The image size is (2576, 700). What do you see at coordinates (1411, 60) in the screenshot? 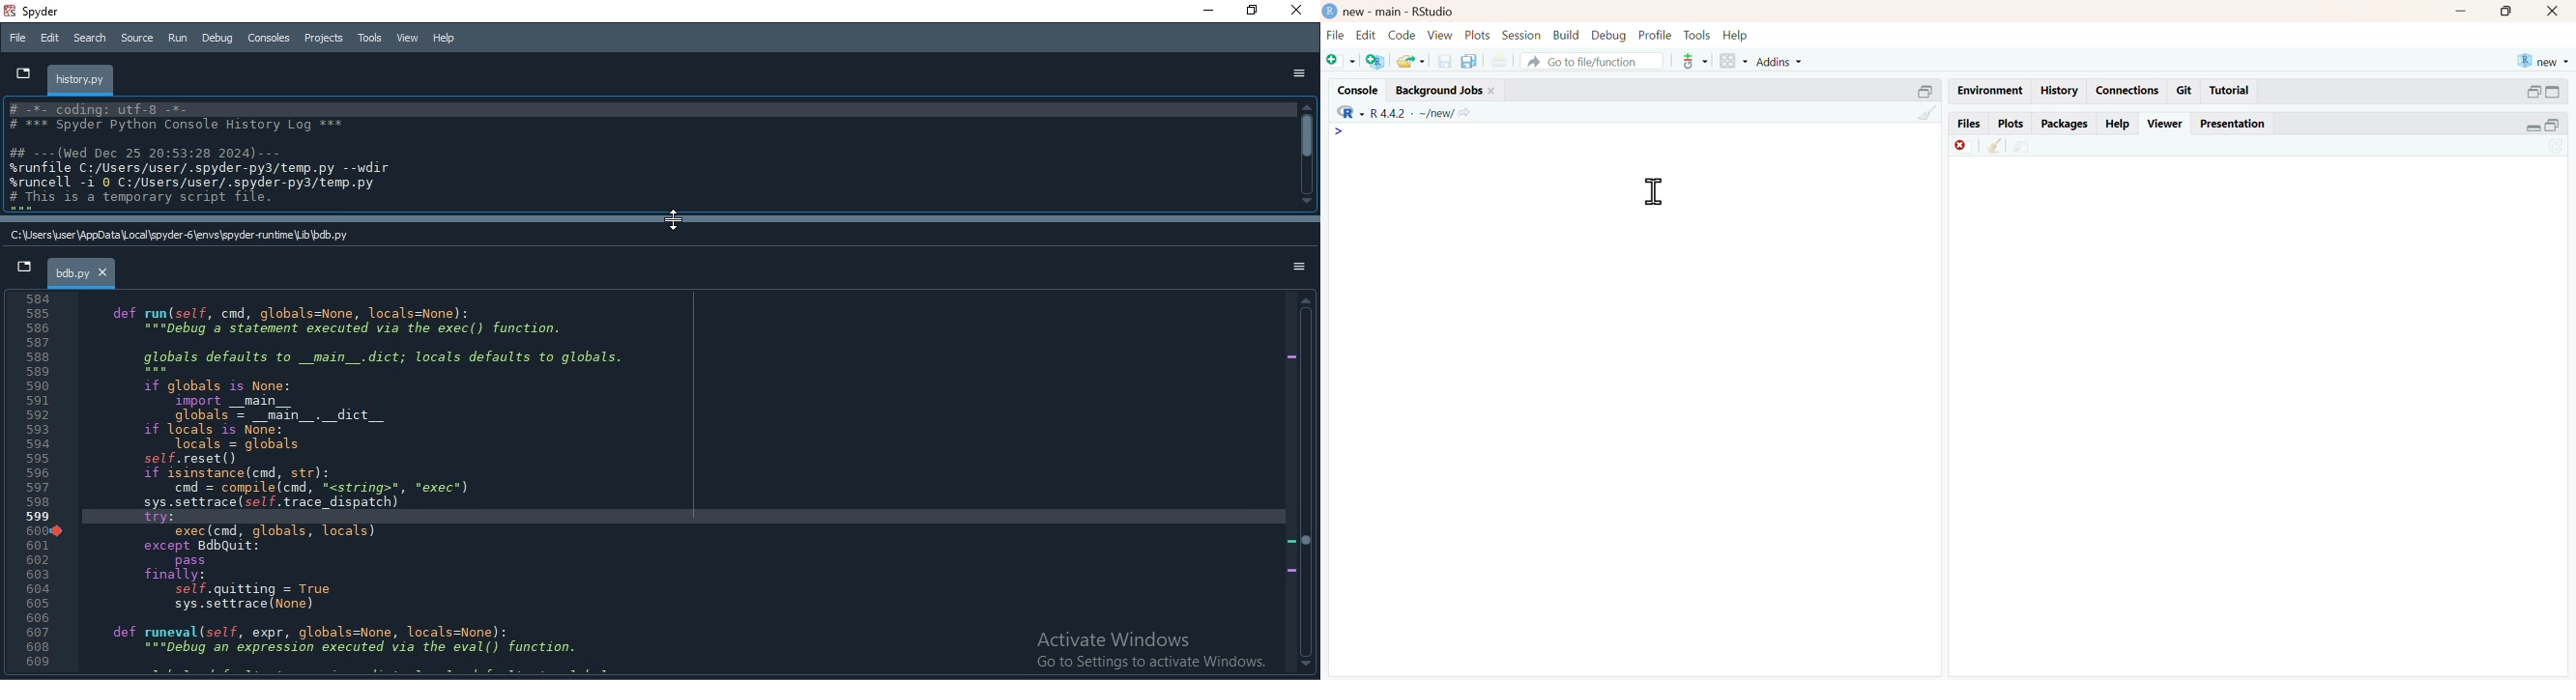
I see `Open file` at bounding box center [1411, 60].